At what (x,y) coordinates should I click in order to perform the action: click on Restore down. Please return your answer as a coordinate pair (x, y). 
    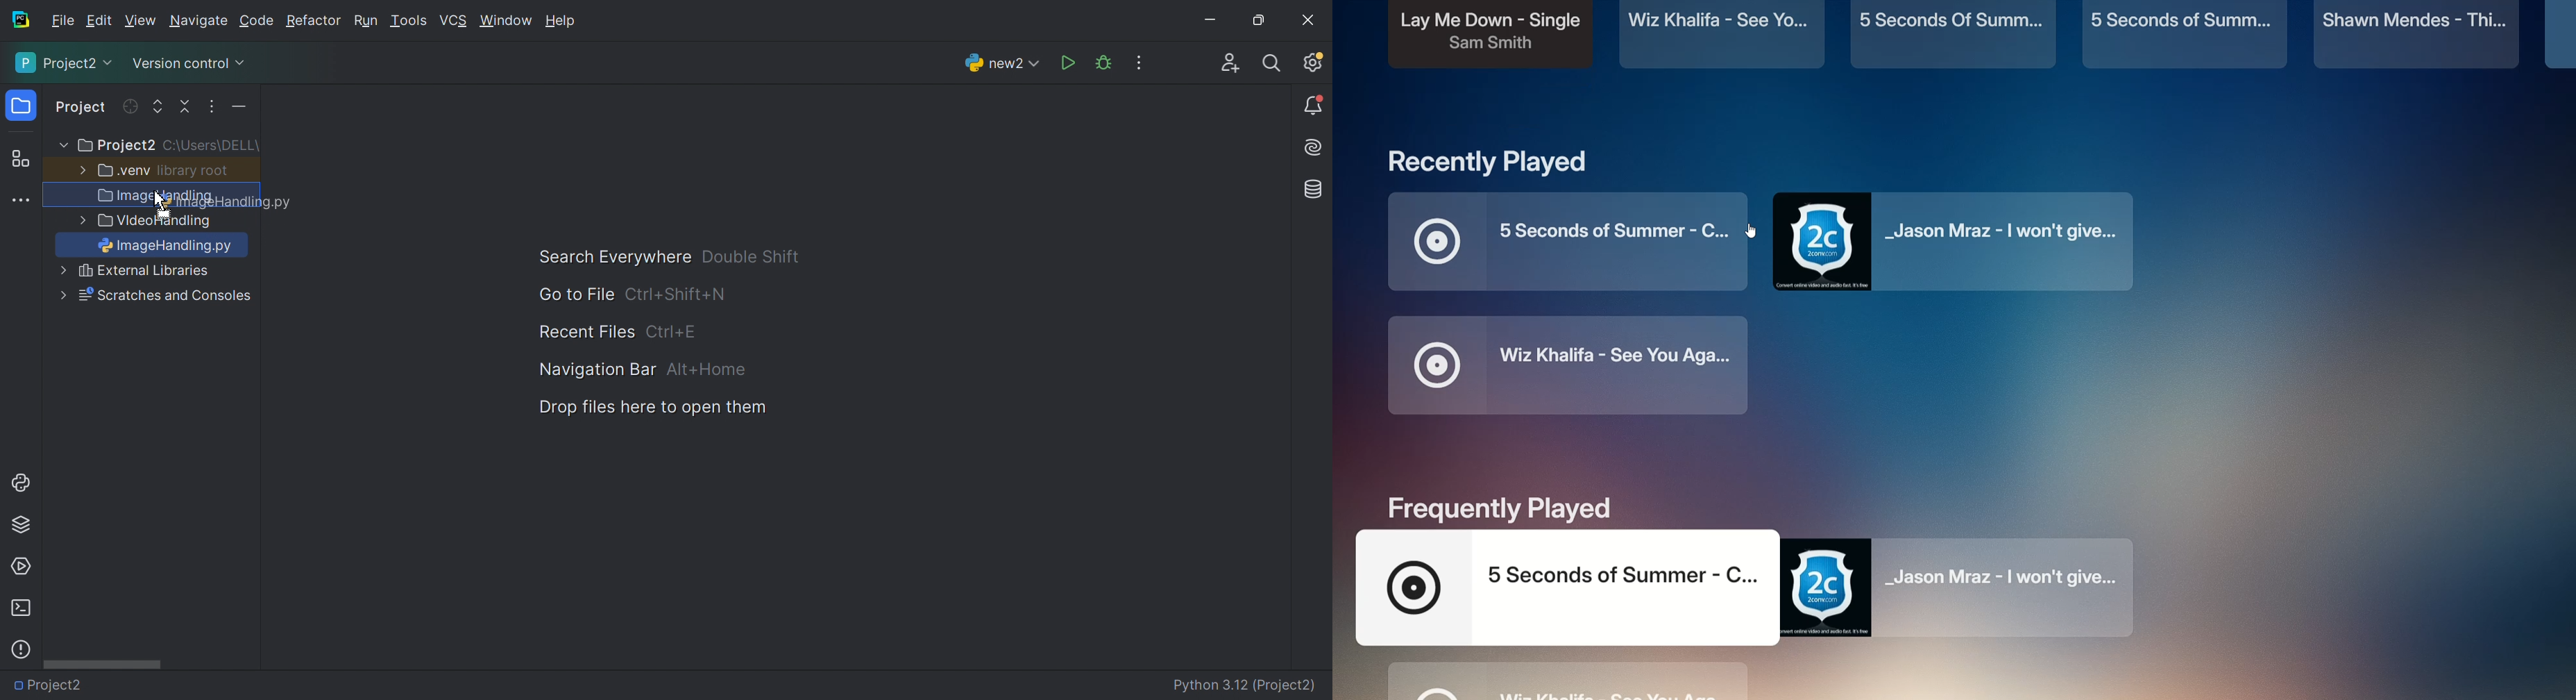
    Looking at the image, I should click on (1257, 22).